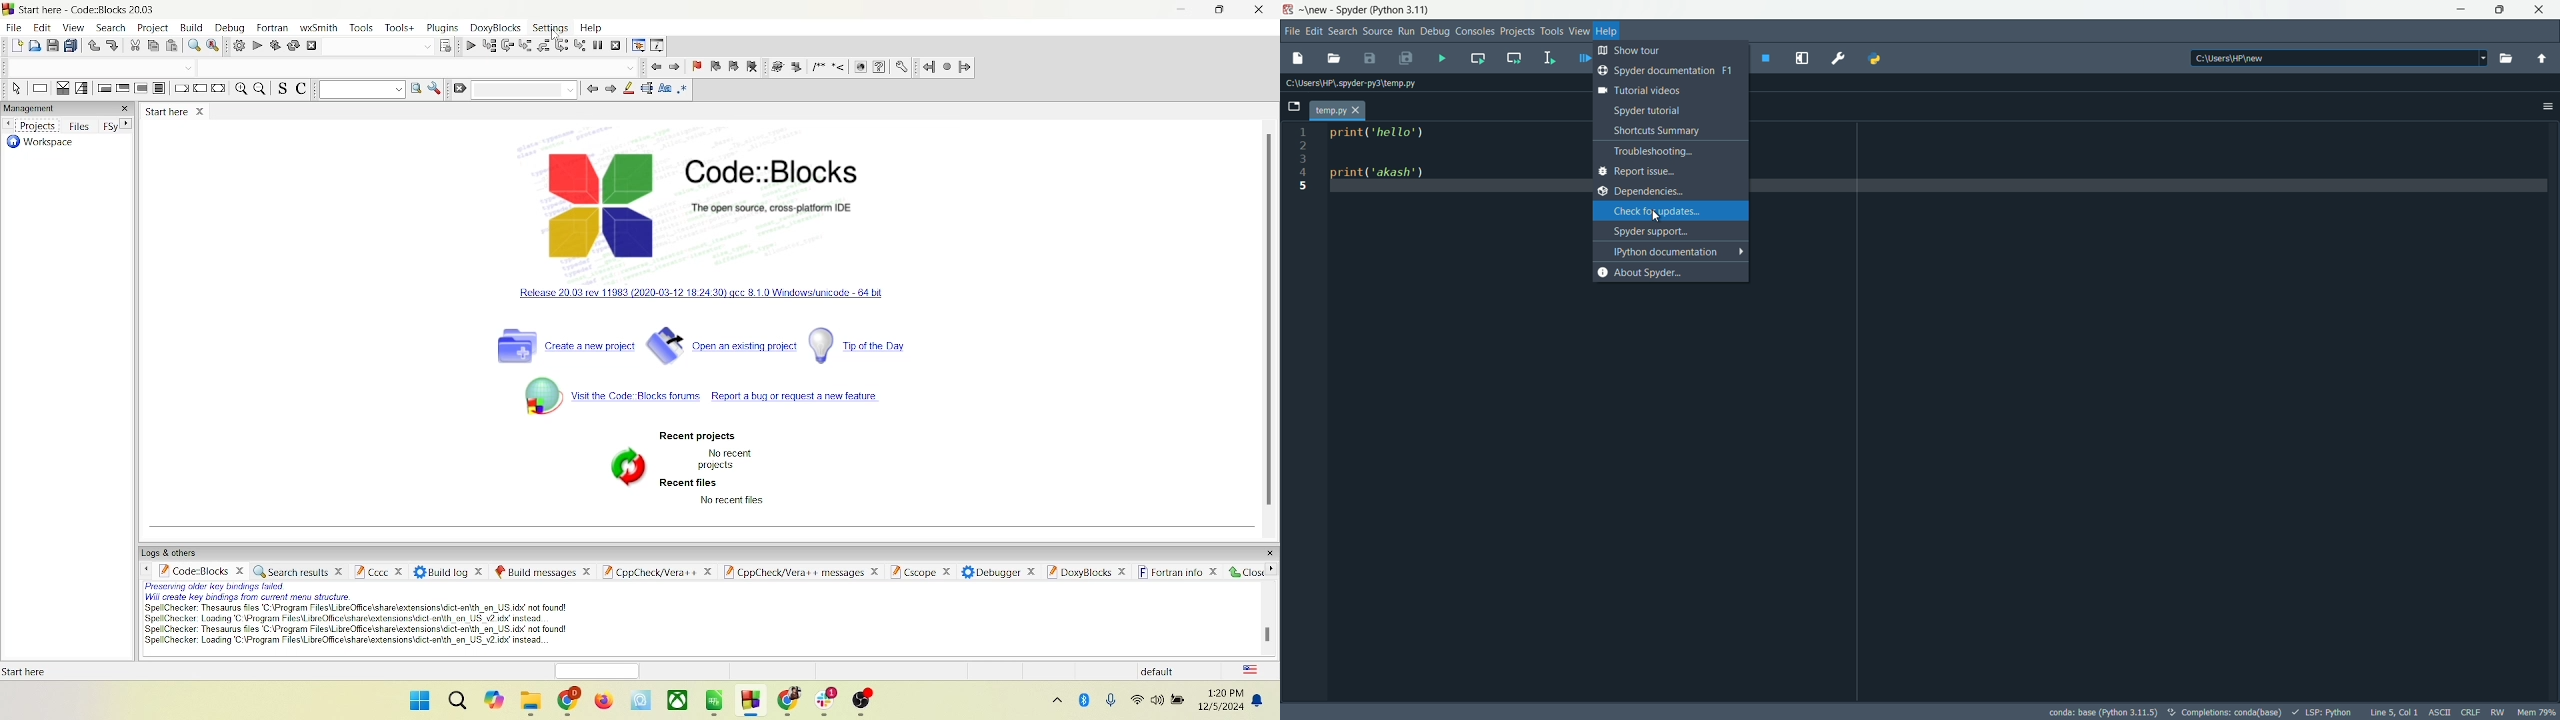 Image resolution: width=2576 pixels, height=728 pixels. Describe the element at coordinates (1514, 57) in the screenshot. I see `run current cell and go to the next one` at that location.